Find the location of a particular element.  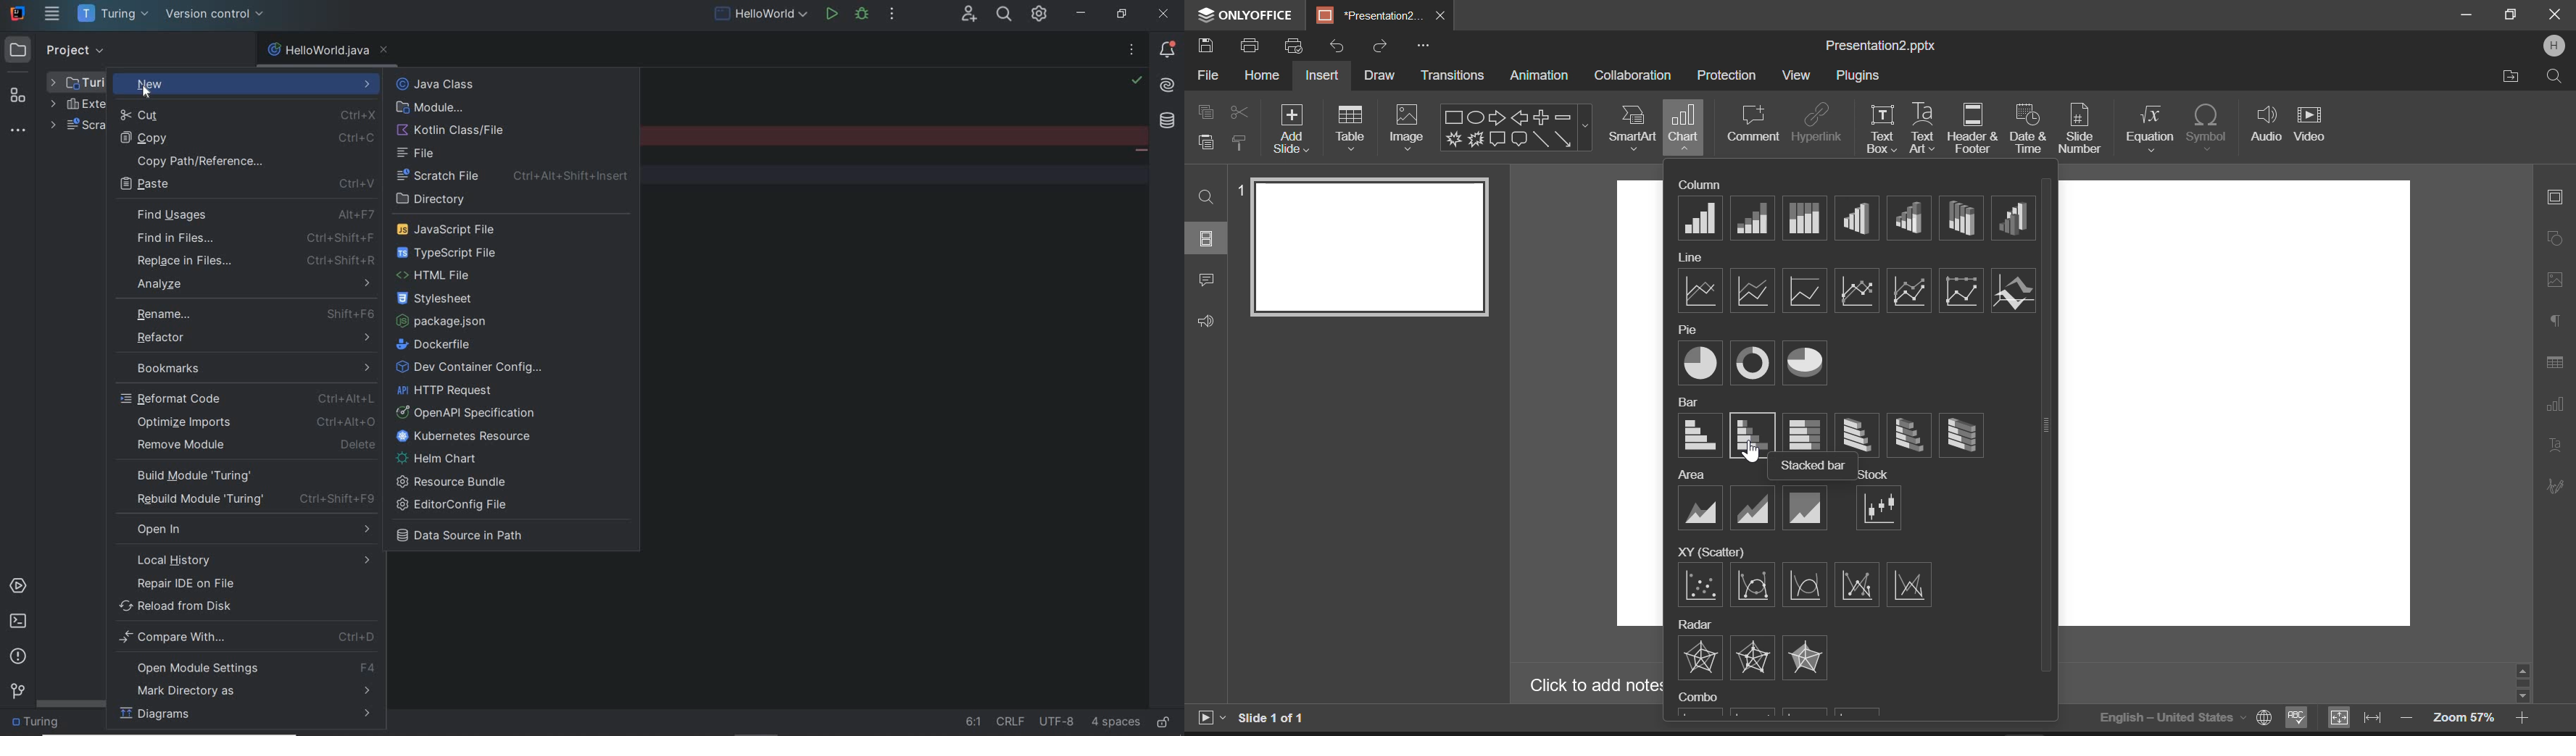

Slide 1 of 1 is located at coordinates (1275, 718).